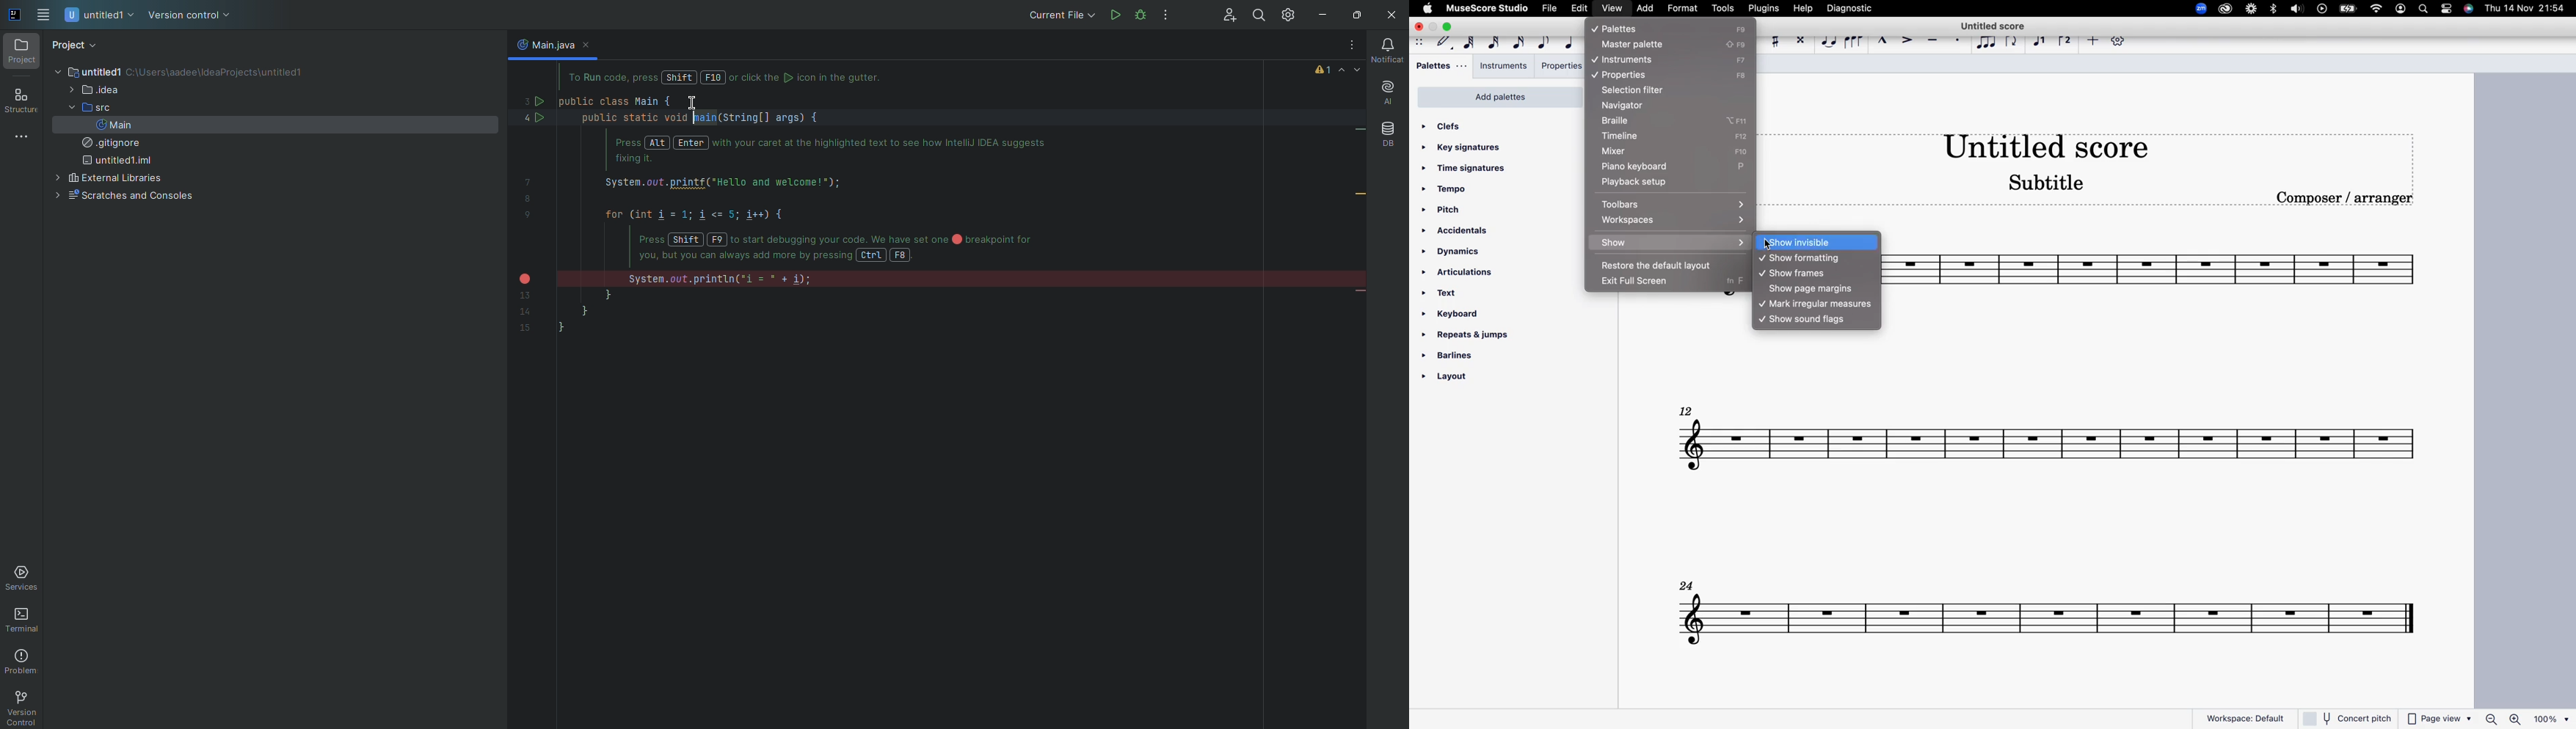 This screenshot has height=756, width=2576. I want to click on mixer, so click(1662, 152).